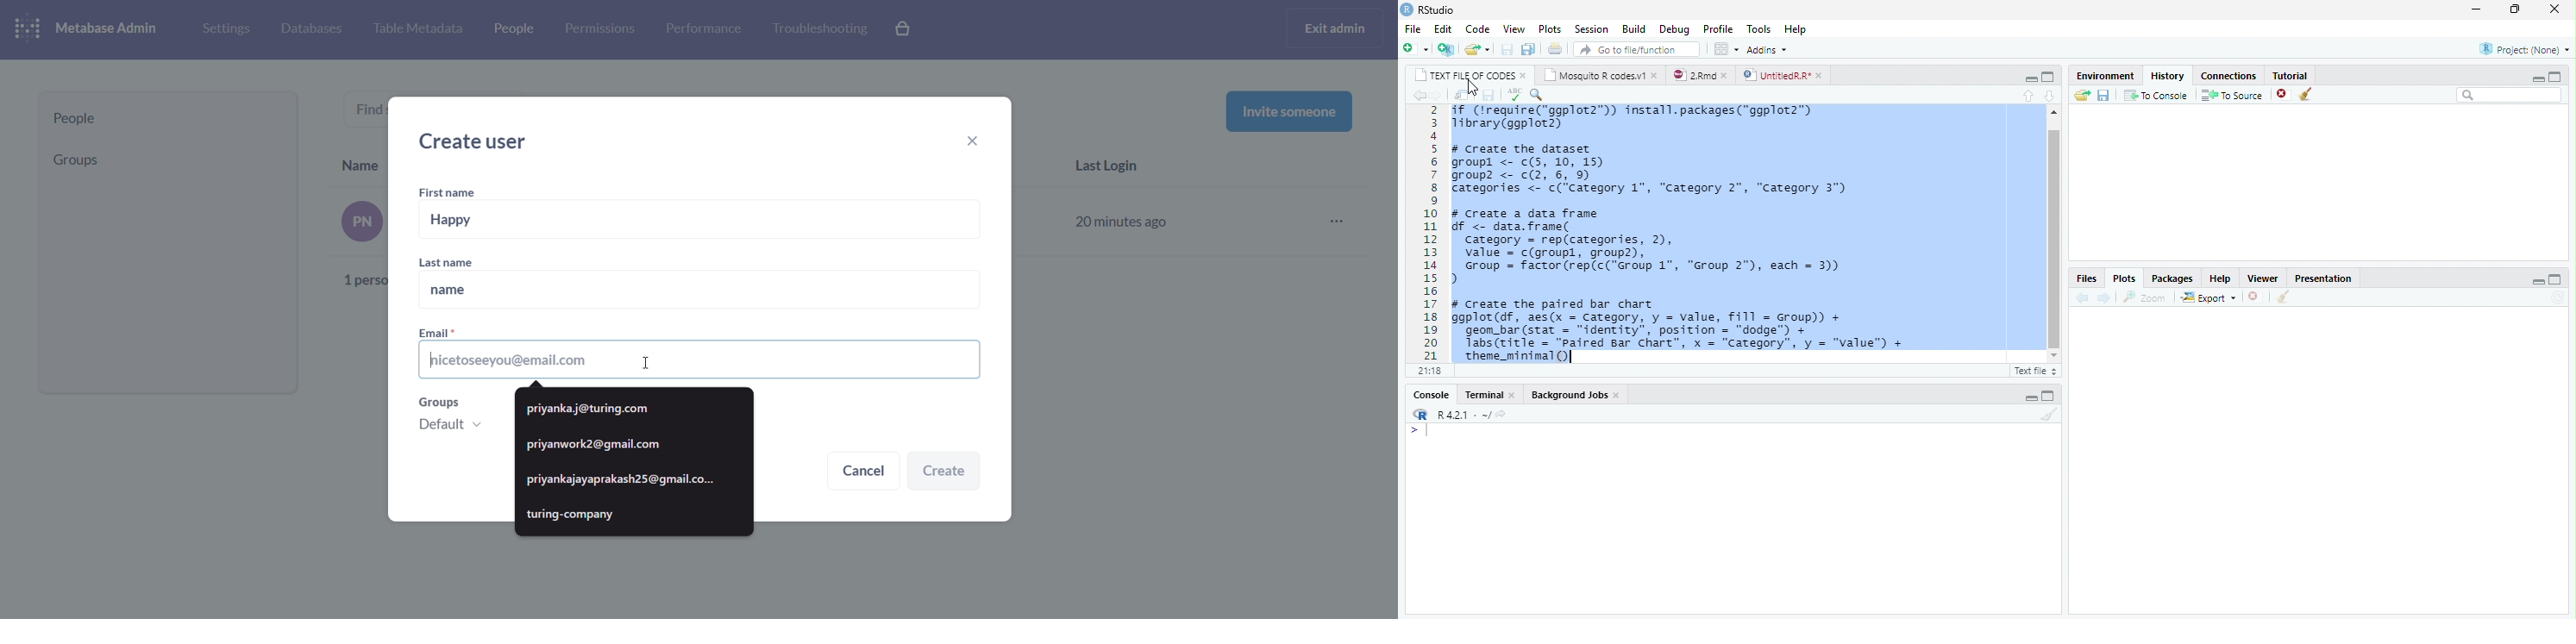 The image size is (2576, 644). I want to click on scroll down, so click(2055, 356).